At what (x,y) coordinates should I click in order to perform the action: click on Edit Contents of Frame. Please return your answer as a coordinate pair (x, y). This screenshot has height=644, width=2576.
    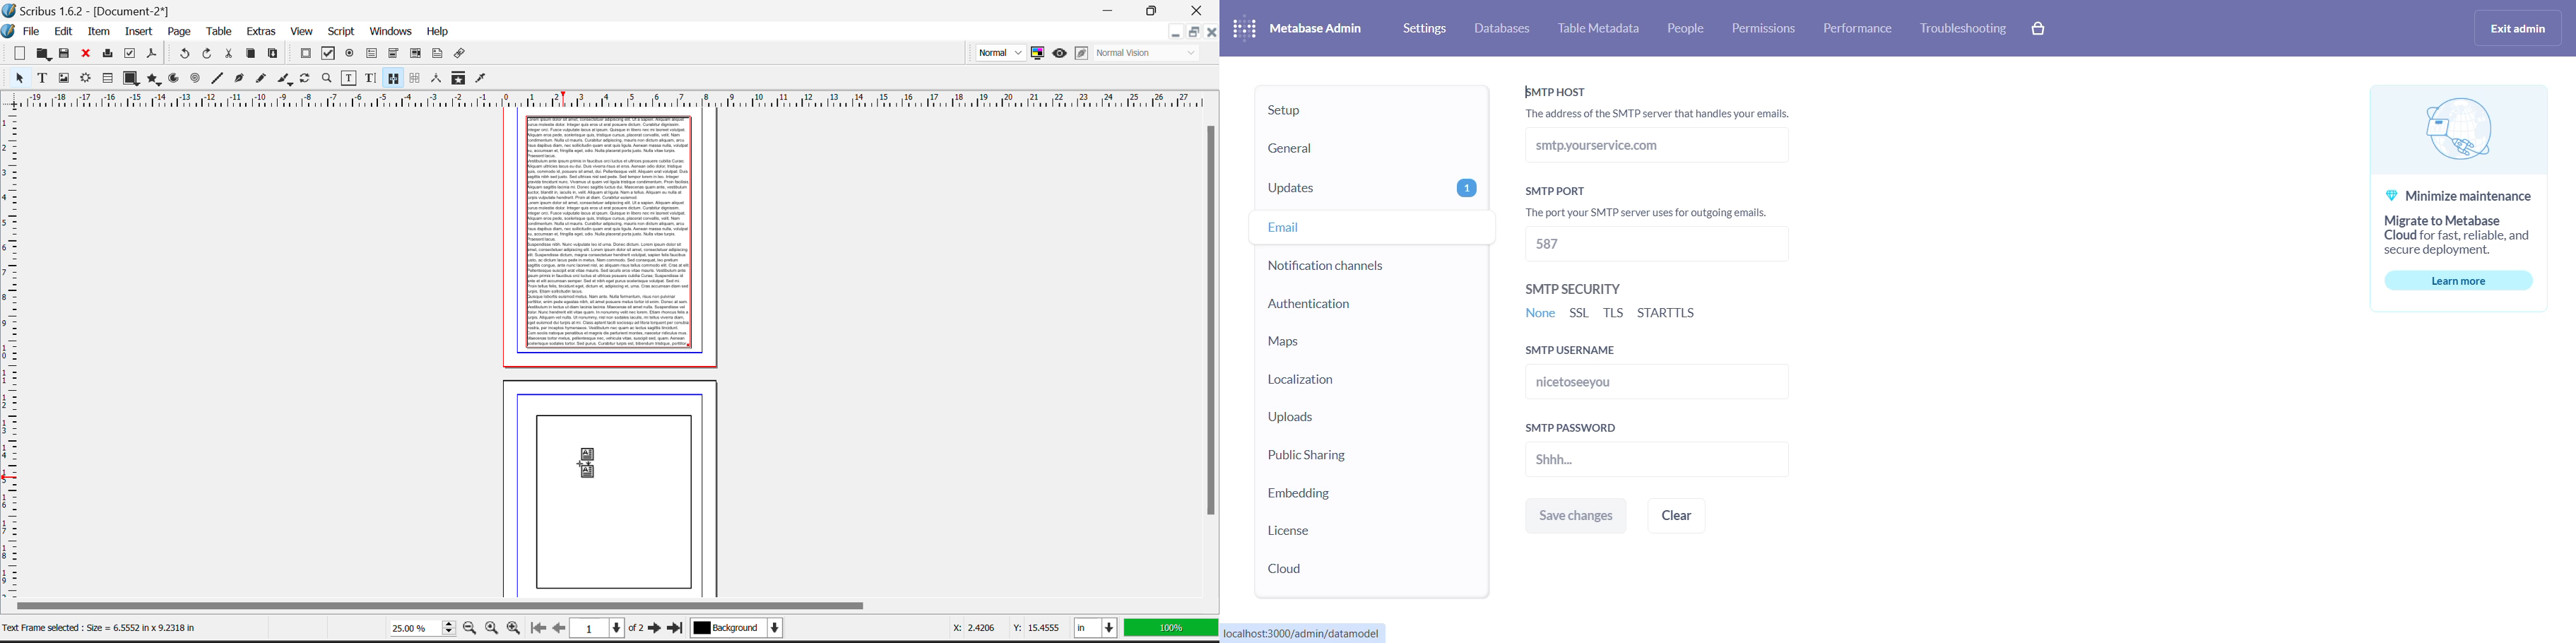
    Looking at the image, I should click on (348, 78).